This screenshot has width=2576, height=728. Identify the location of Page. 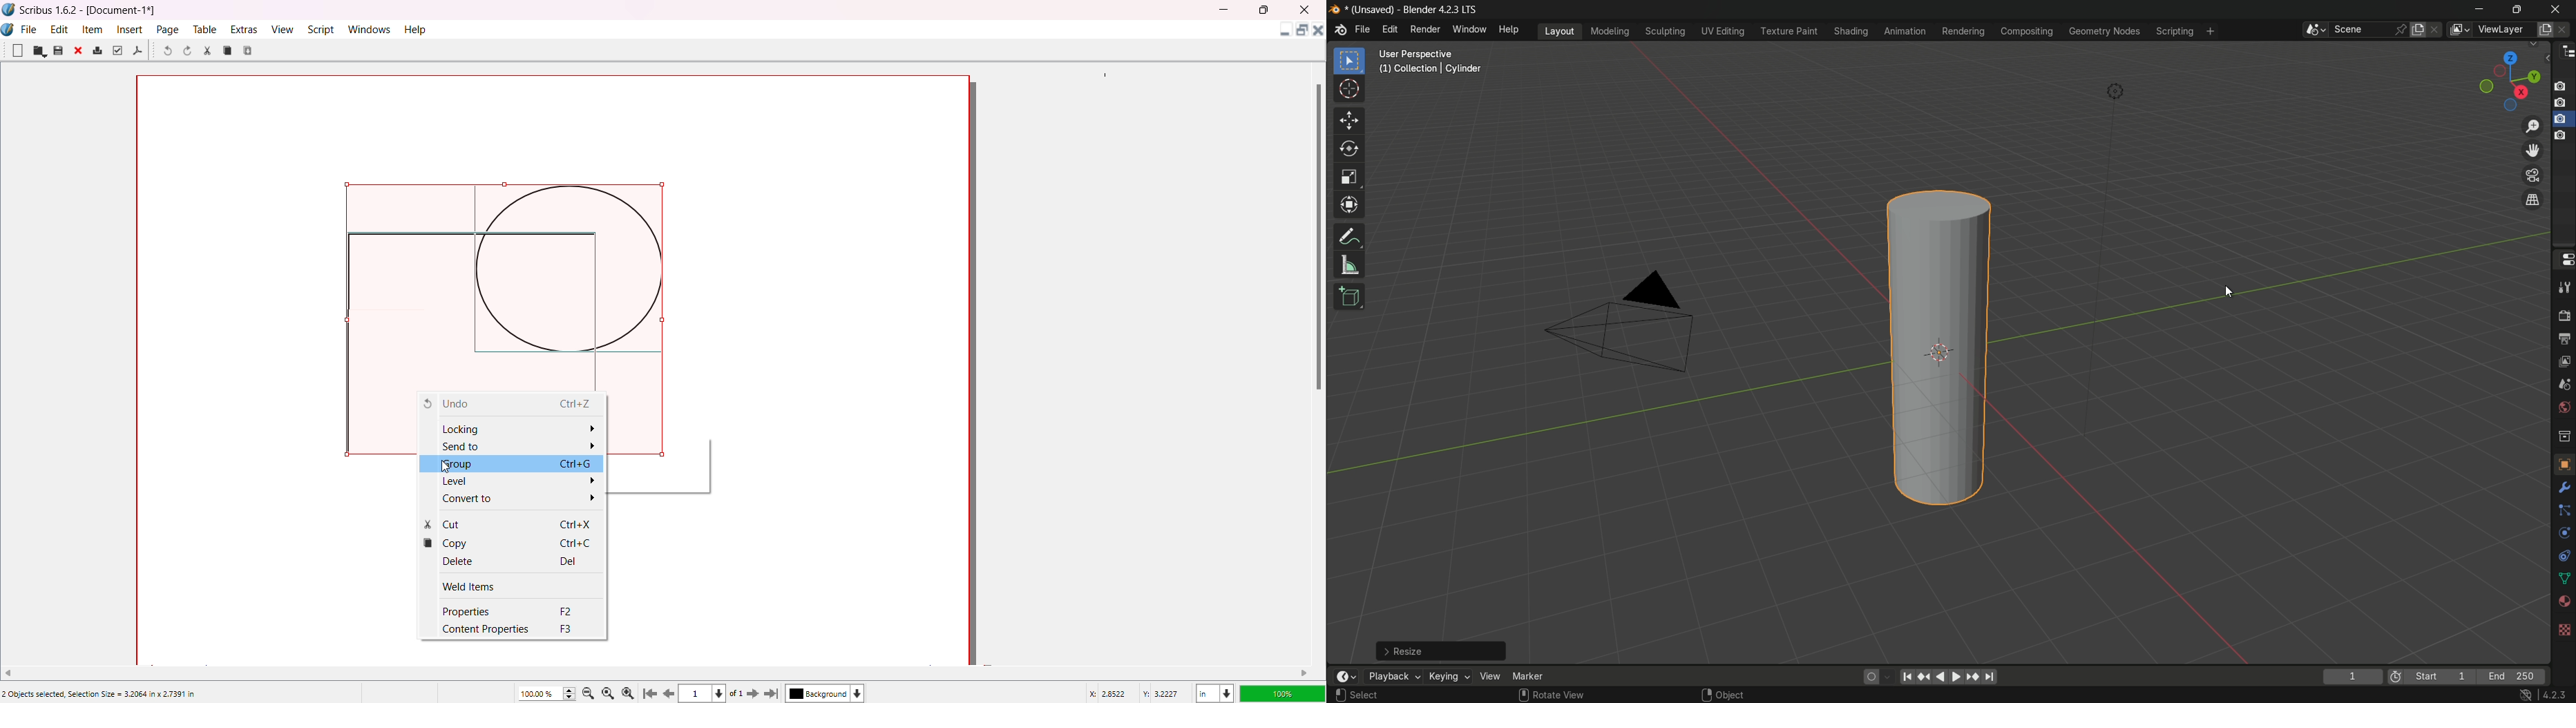
(169, 29).